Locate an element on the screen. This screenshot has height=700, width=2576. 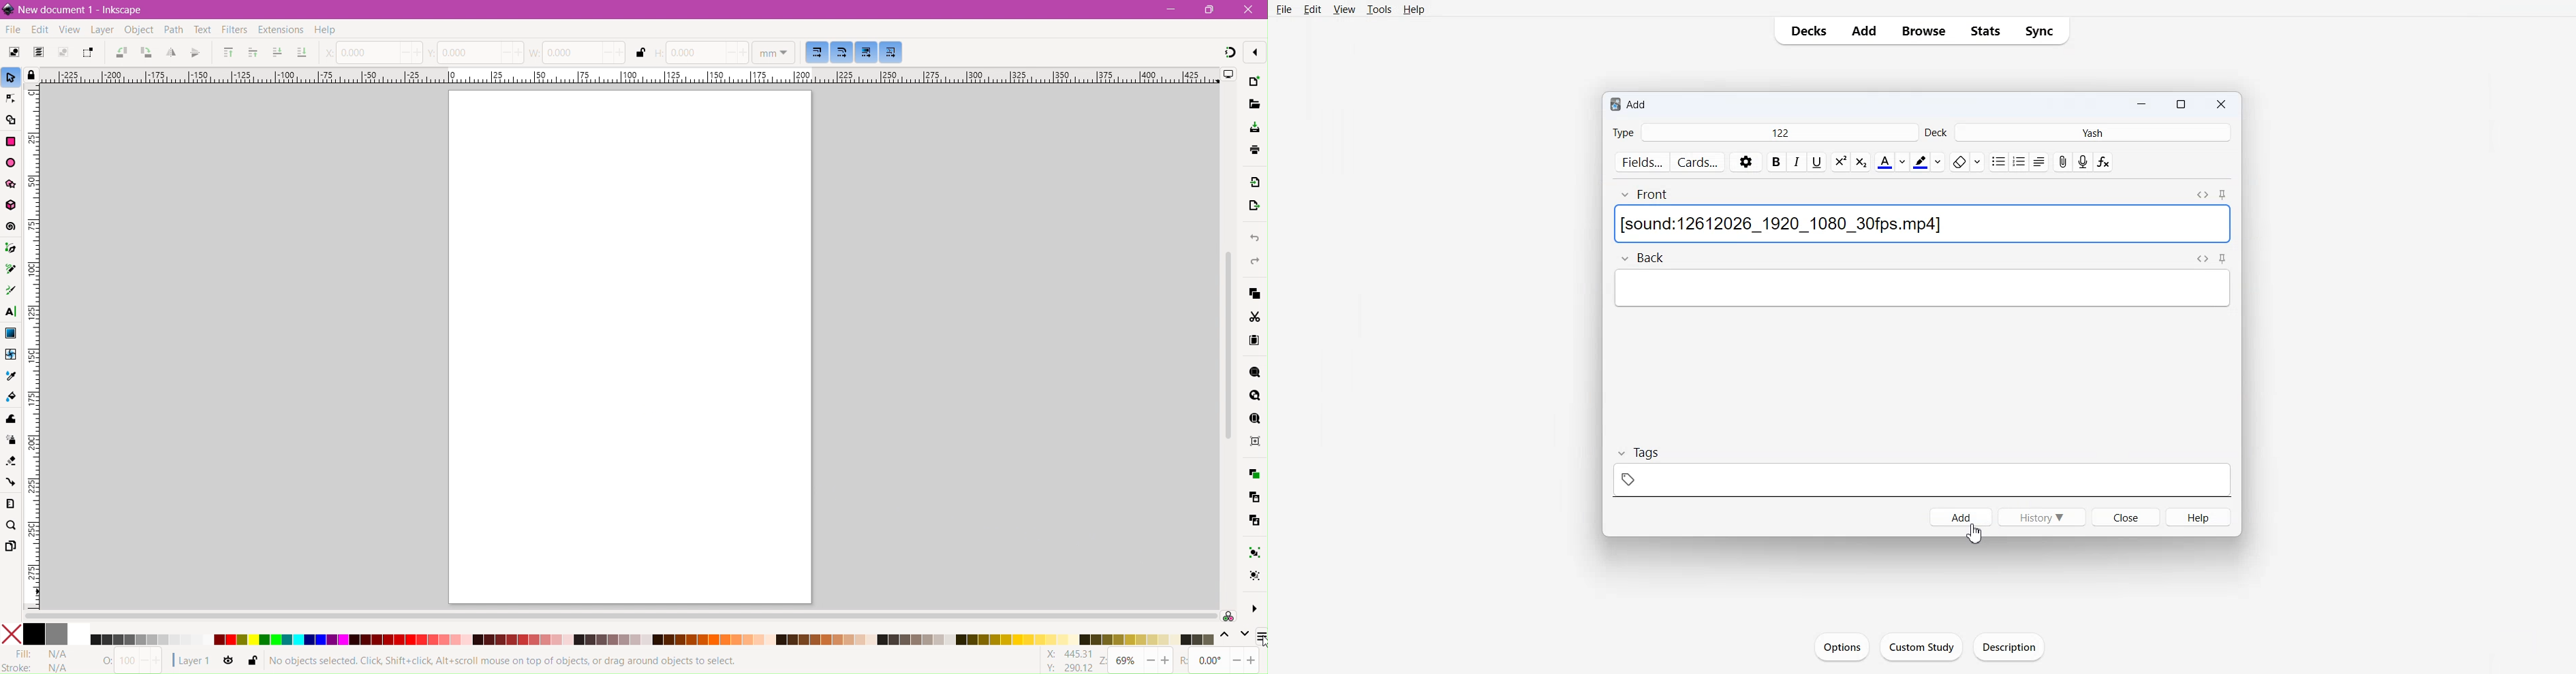
ordered list is located at coordinates (2019, 161).